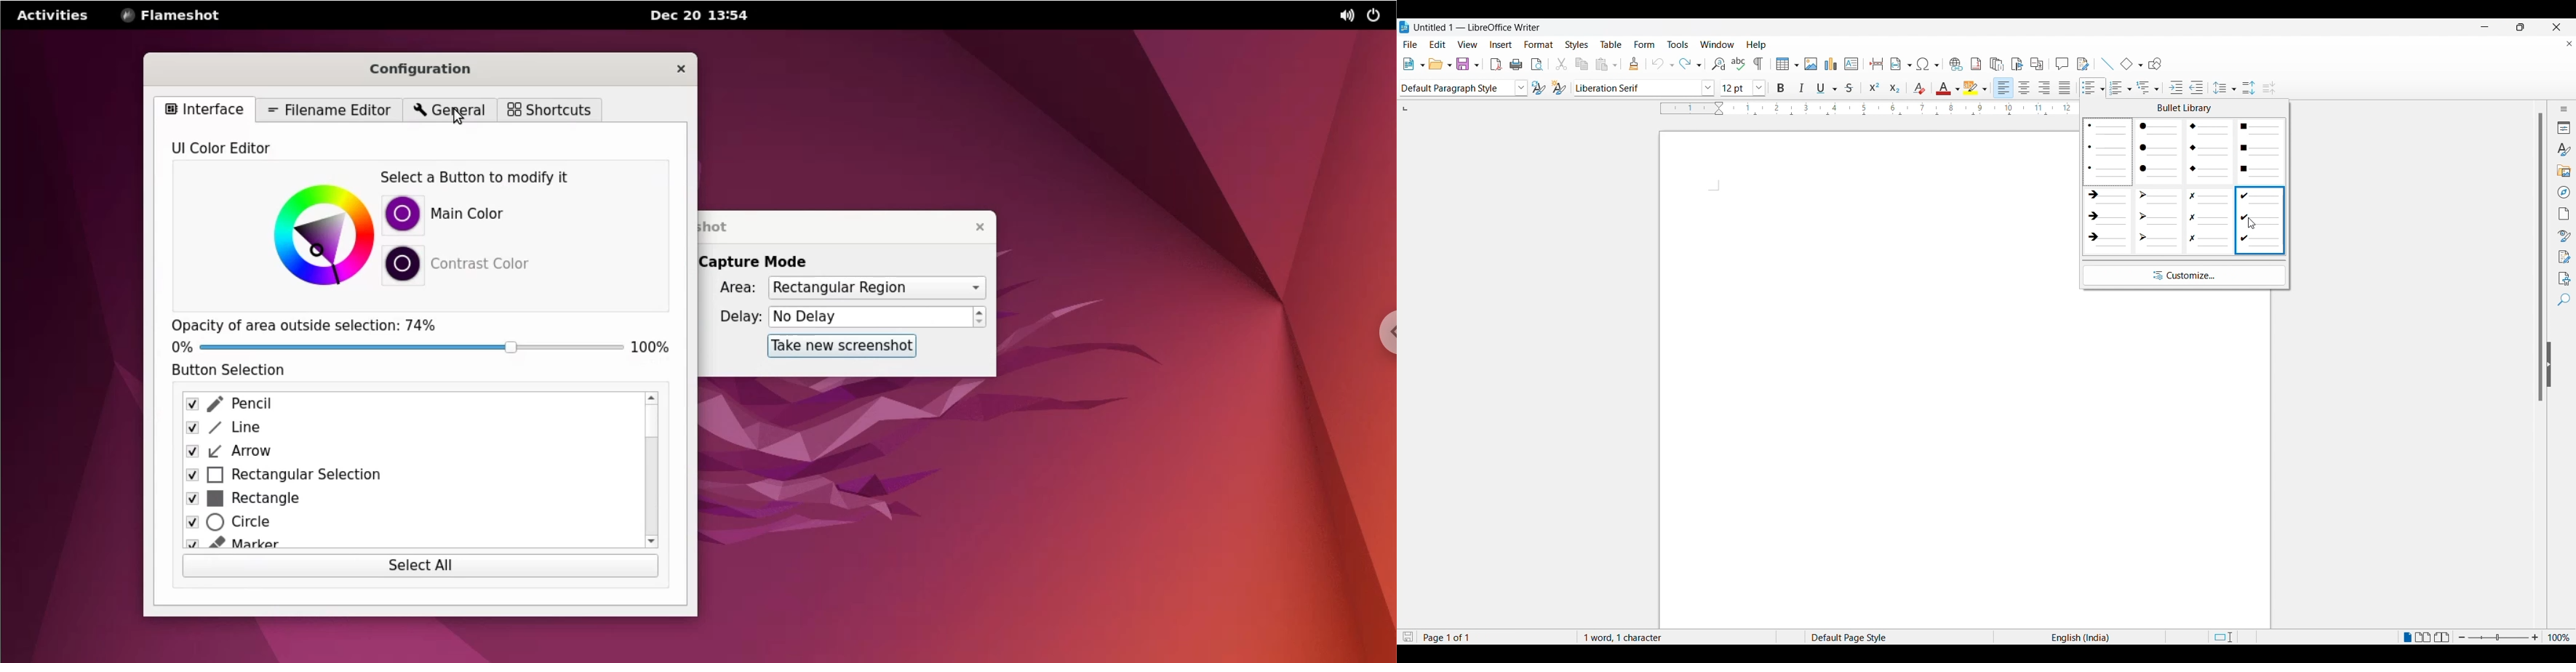 Image resolution: width=2576 pixels, height=672 pixels. I want to click on justify, so click(2066, 86).